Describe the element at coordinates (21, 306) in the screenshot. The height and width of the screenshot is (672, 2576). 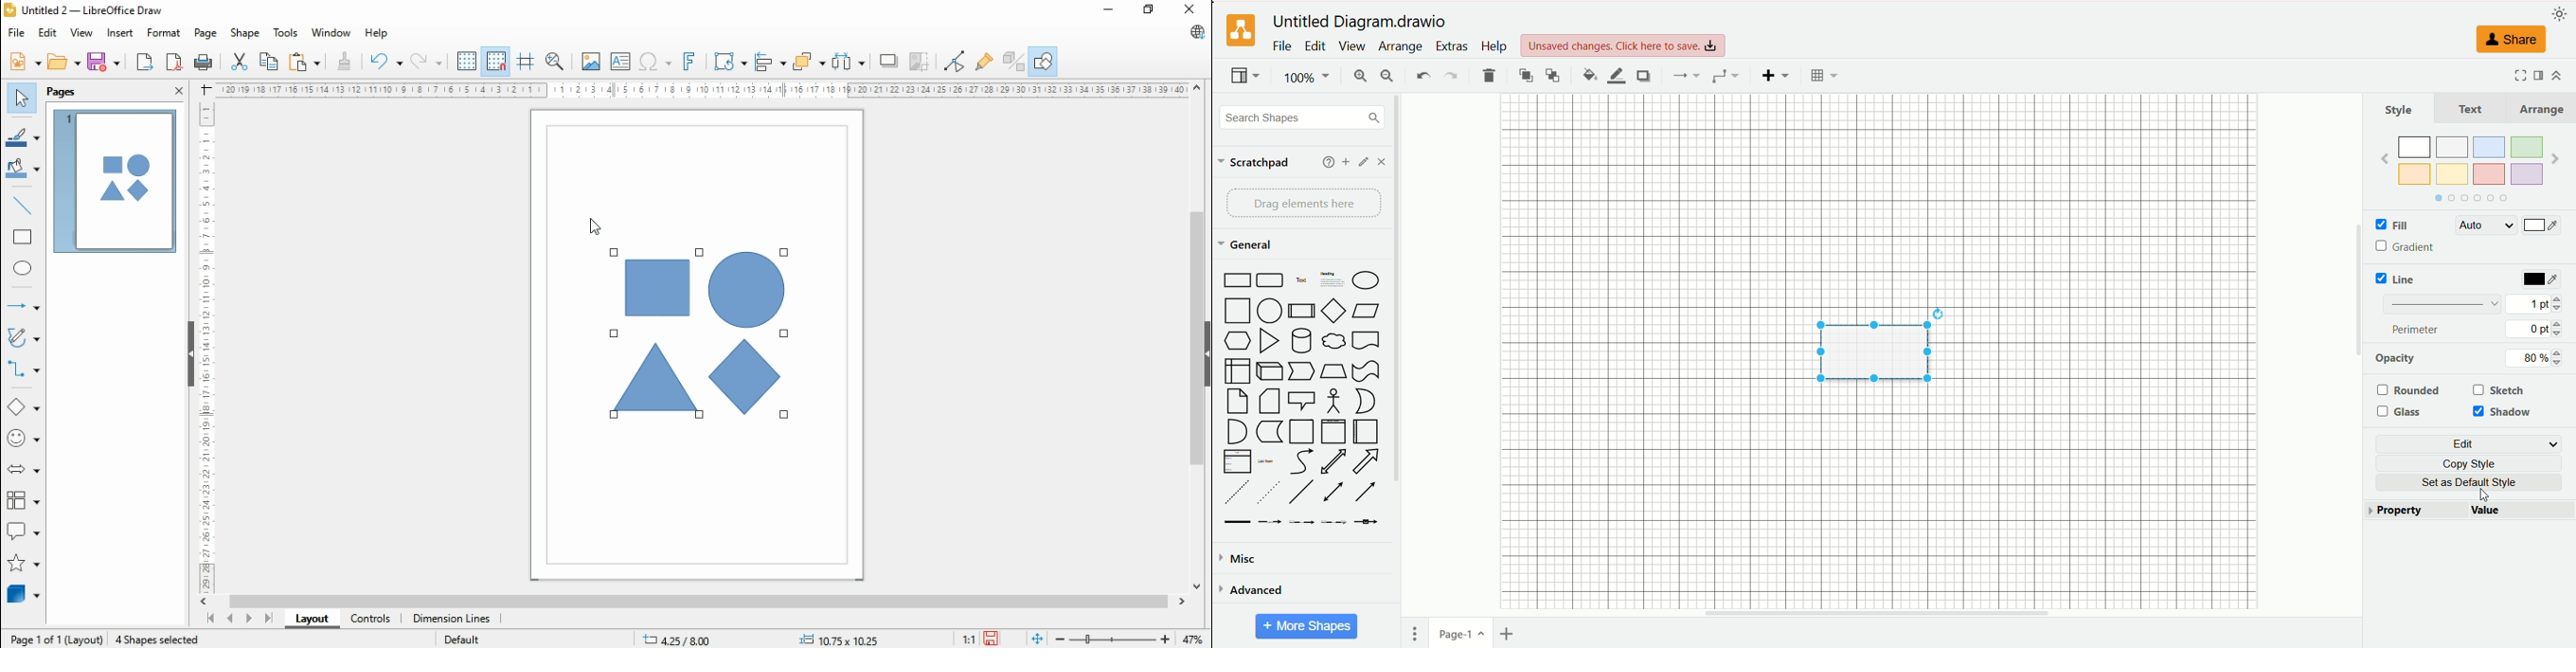
I see `lines and arrows` at that location.